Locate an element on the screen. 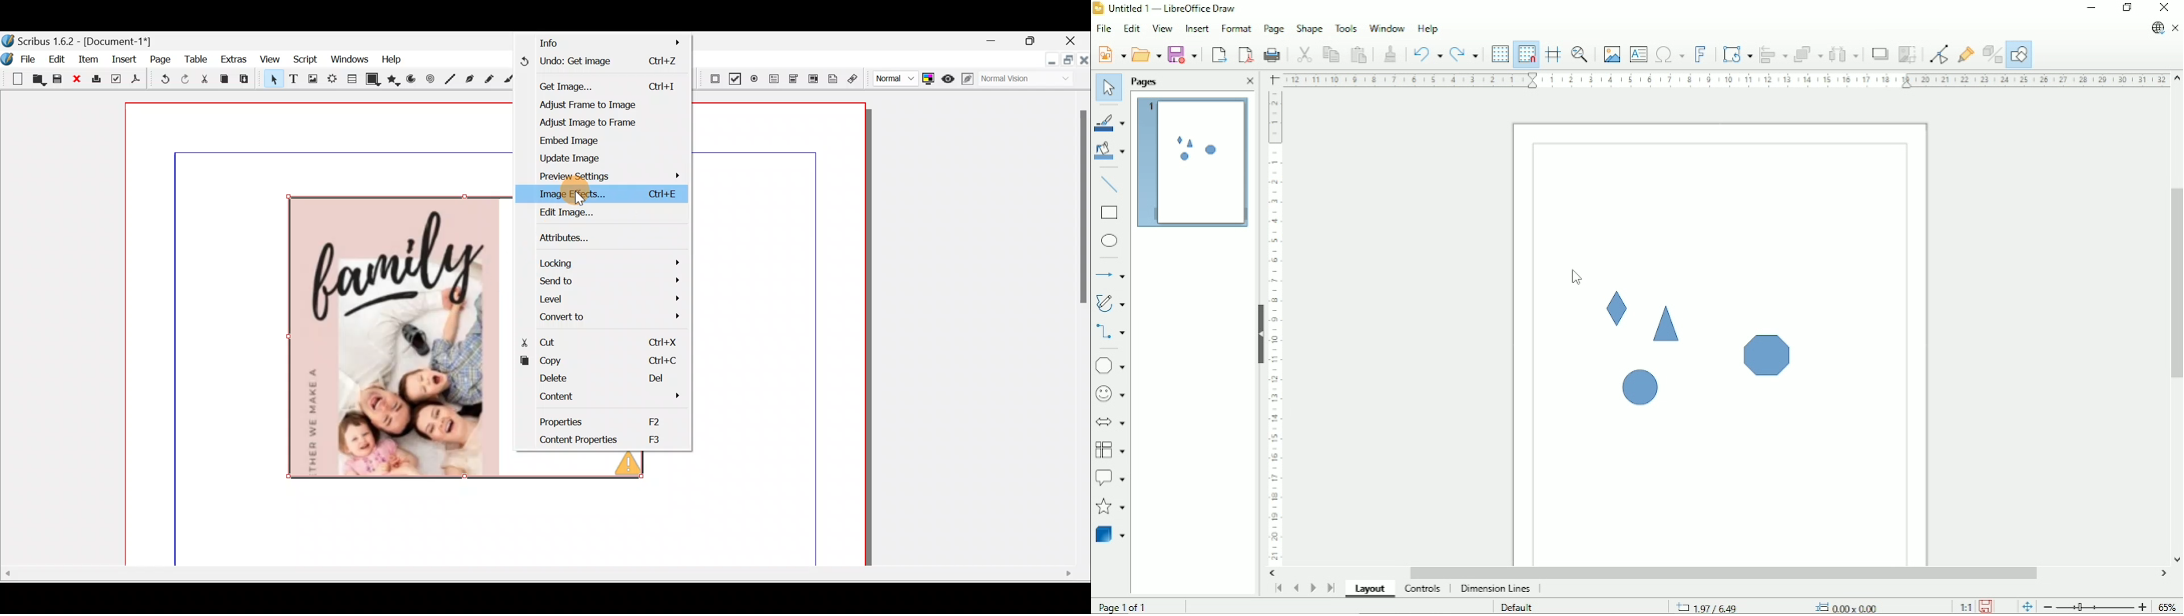 This screenshot has width=2184, height=616. Zoom out/in is located at coordinates (2094, 607).